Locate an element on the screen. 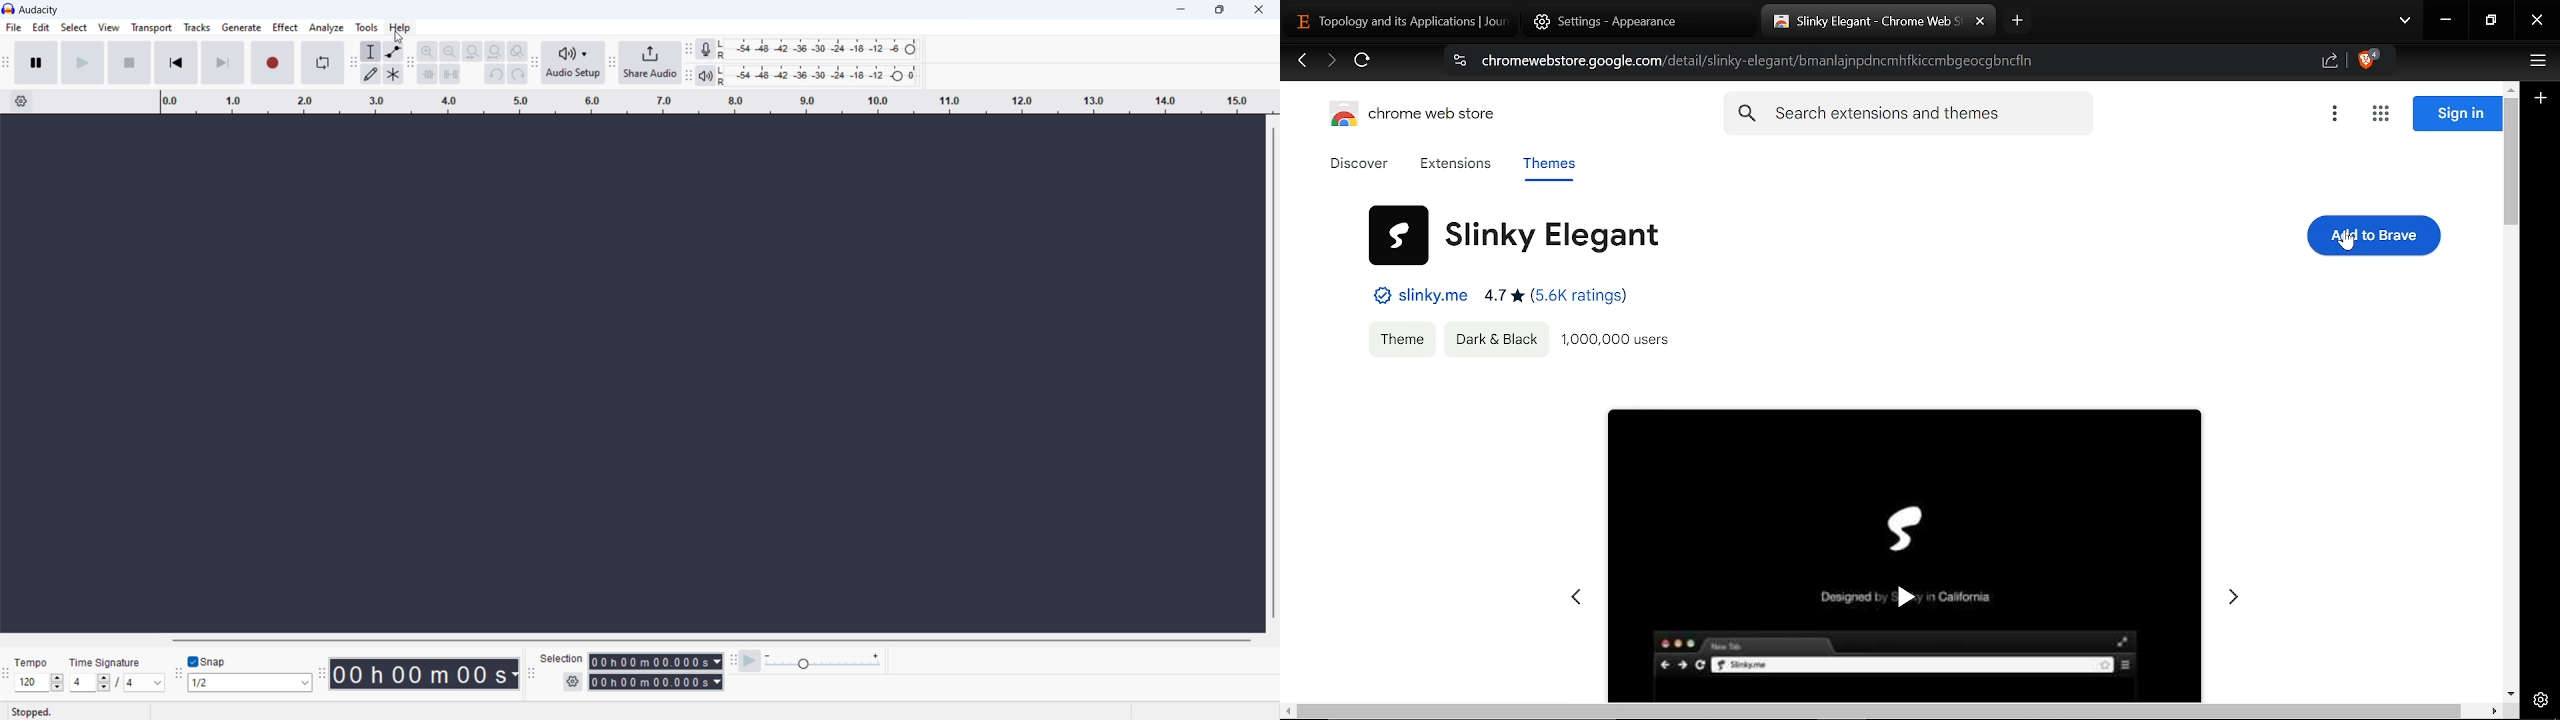 The width and height of the screenshot is (2576, 728). timestamp is located at coordinates (423, 673).